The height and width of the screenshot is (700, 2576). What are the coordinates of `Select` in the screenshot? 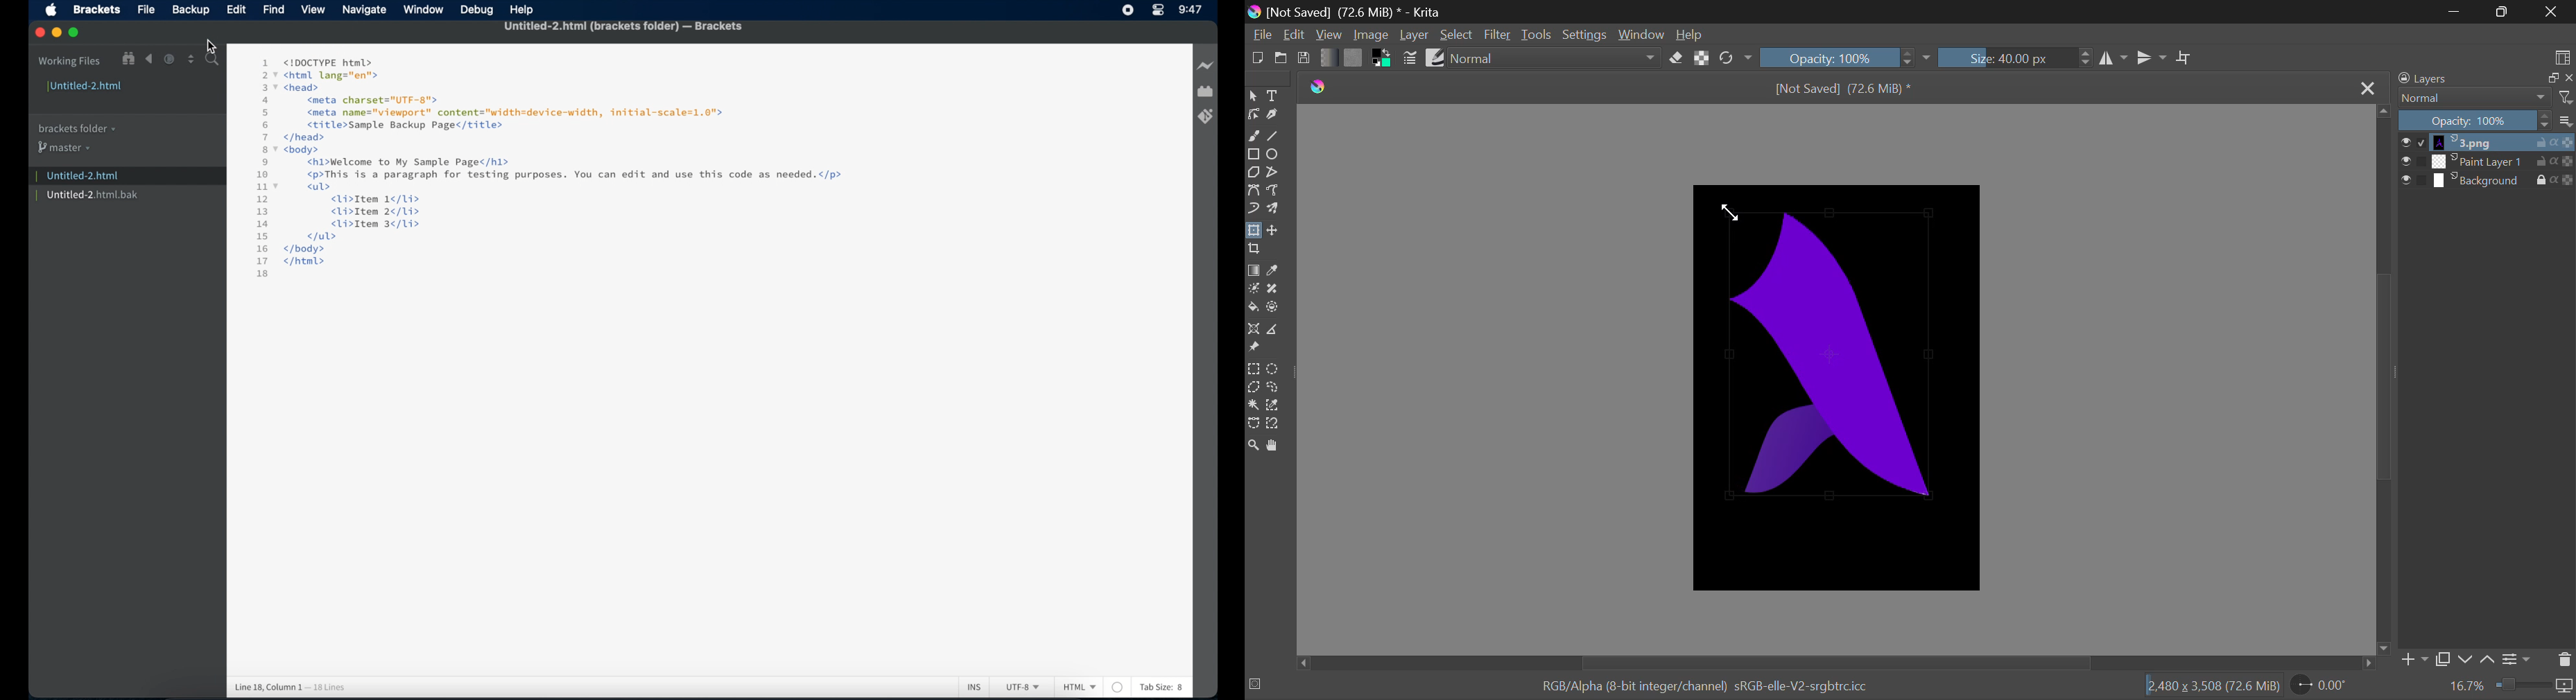 It's located at (1253, 96).